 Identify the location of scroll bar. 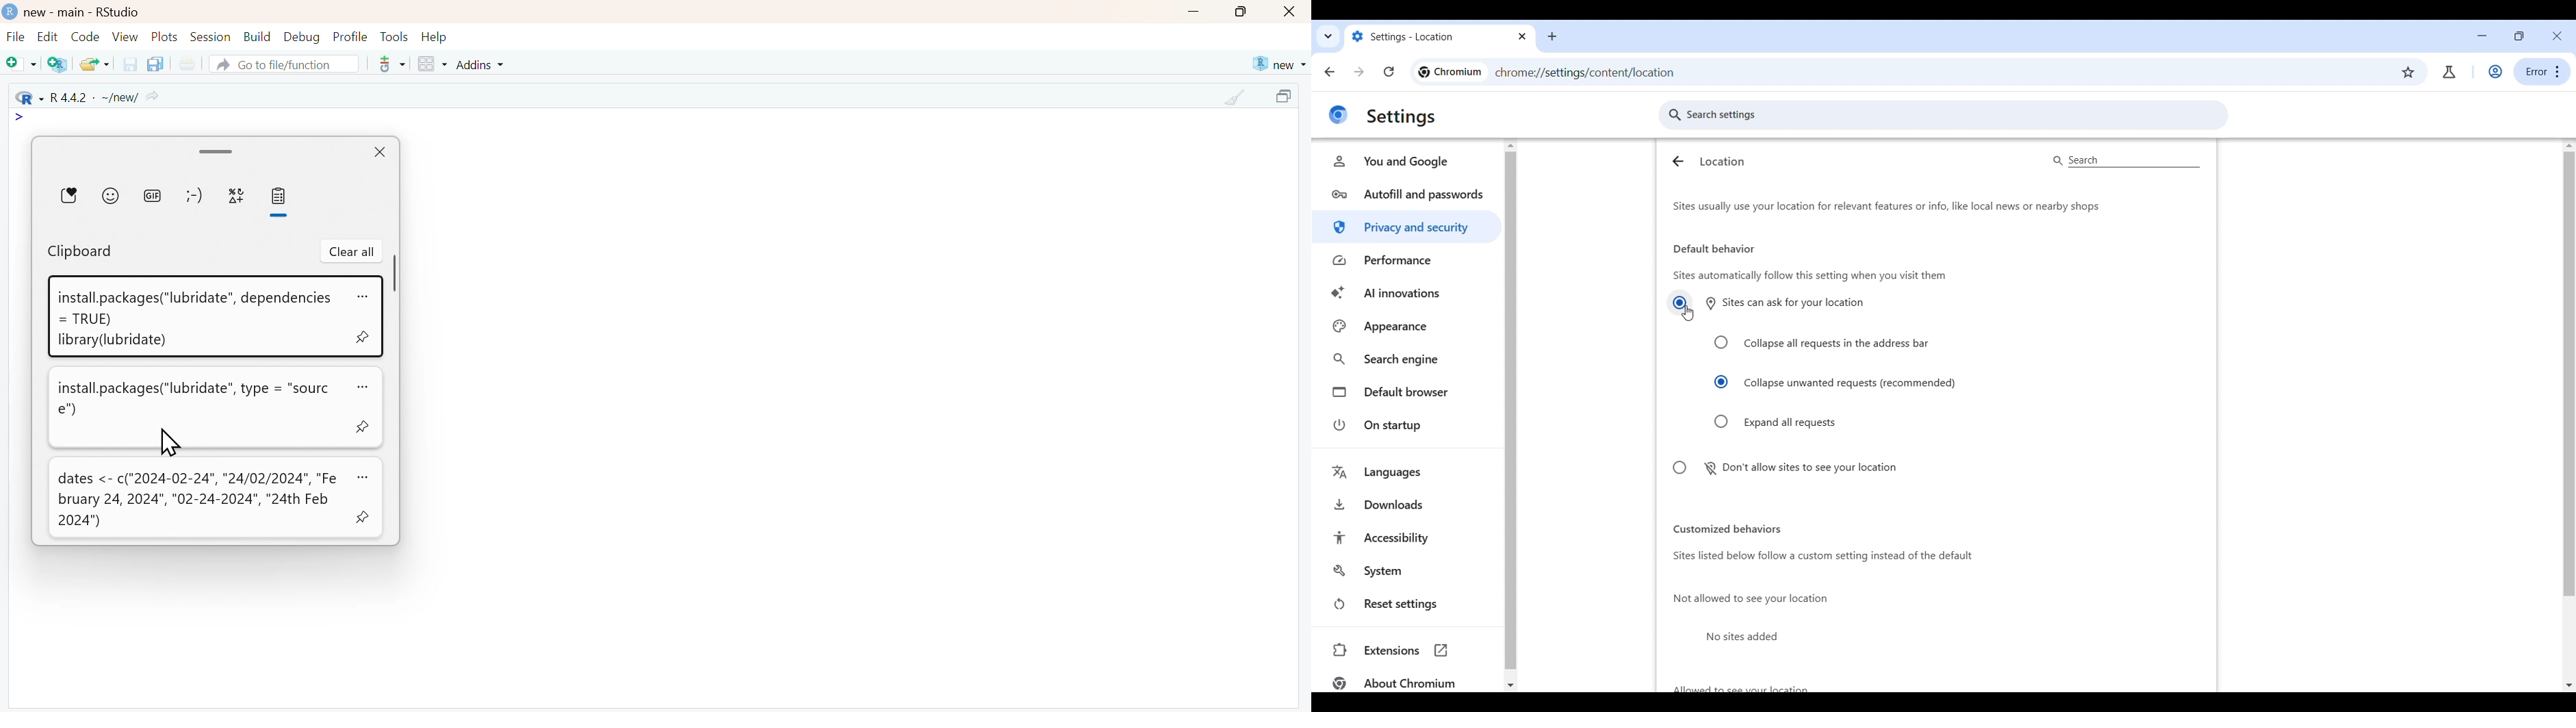
(396, 273).